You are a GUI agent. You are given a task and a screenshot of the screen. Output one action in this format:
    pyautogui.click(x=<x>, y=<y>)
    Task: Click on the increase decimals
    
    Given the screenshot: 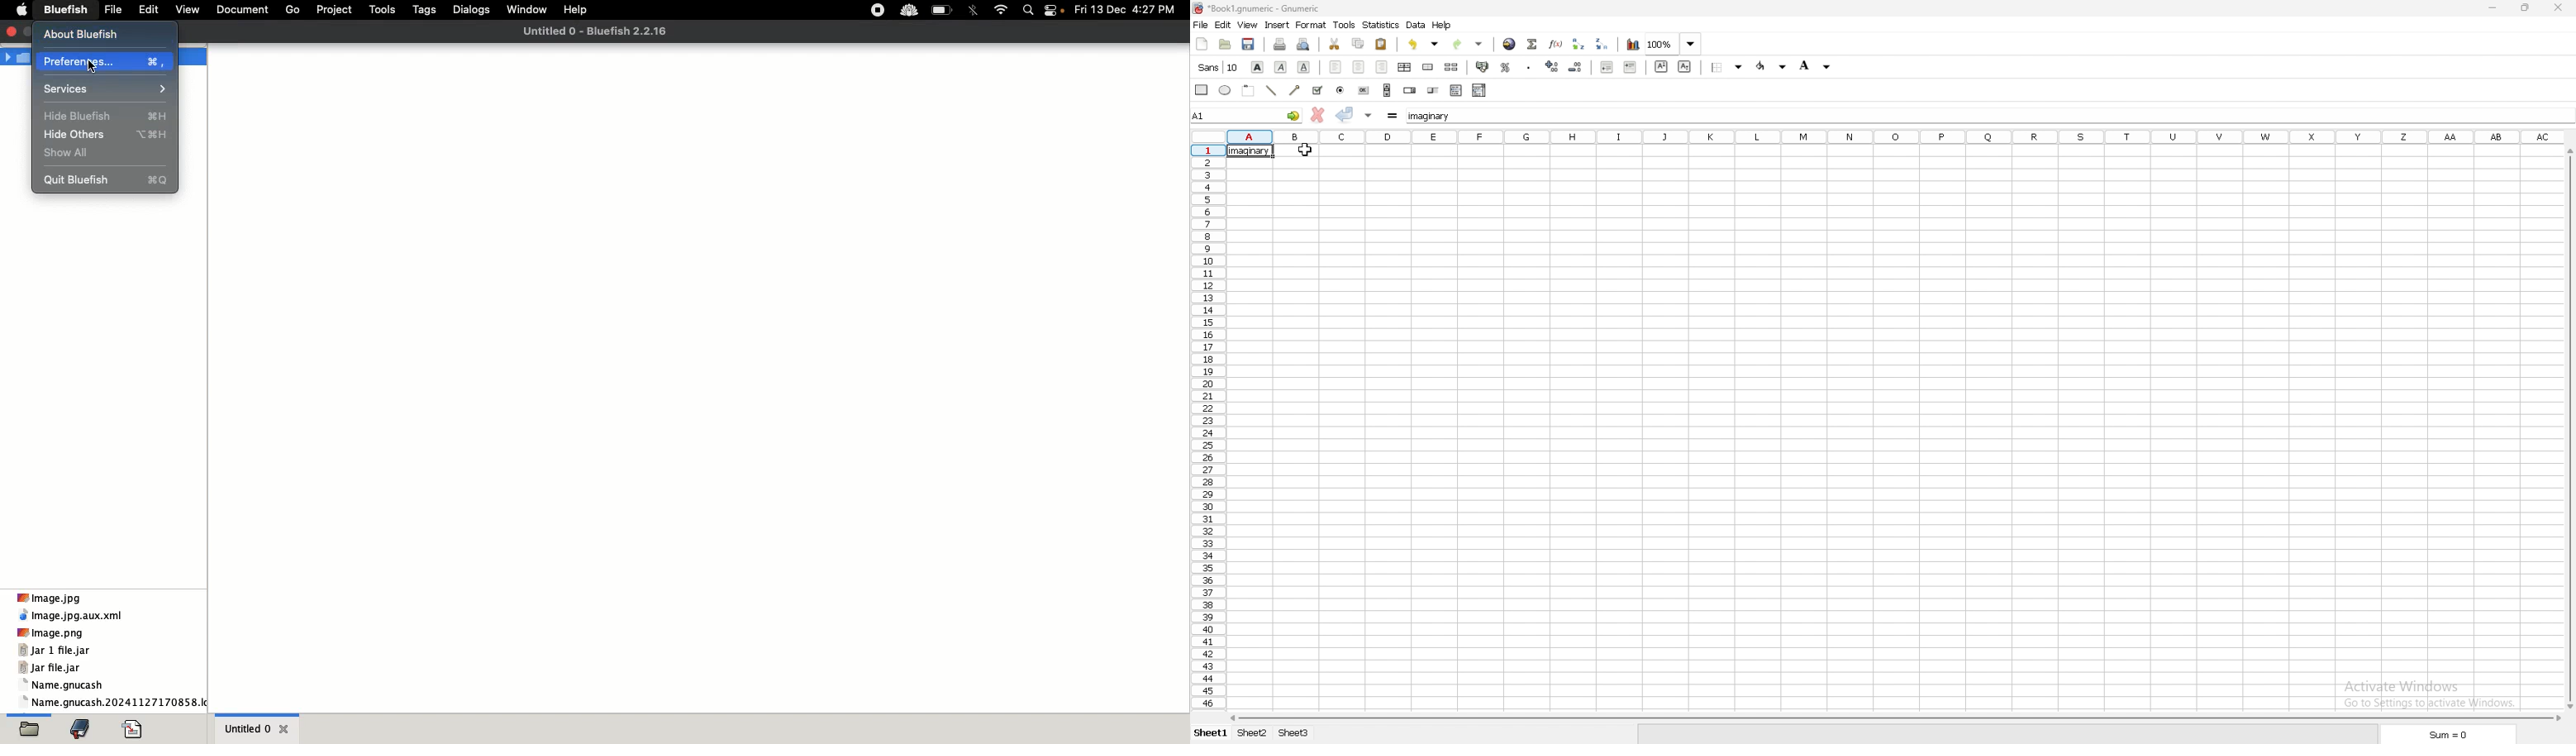 What is the action you would take?
    pyautogui.click(x=1552, y=66)
    